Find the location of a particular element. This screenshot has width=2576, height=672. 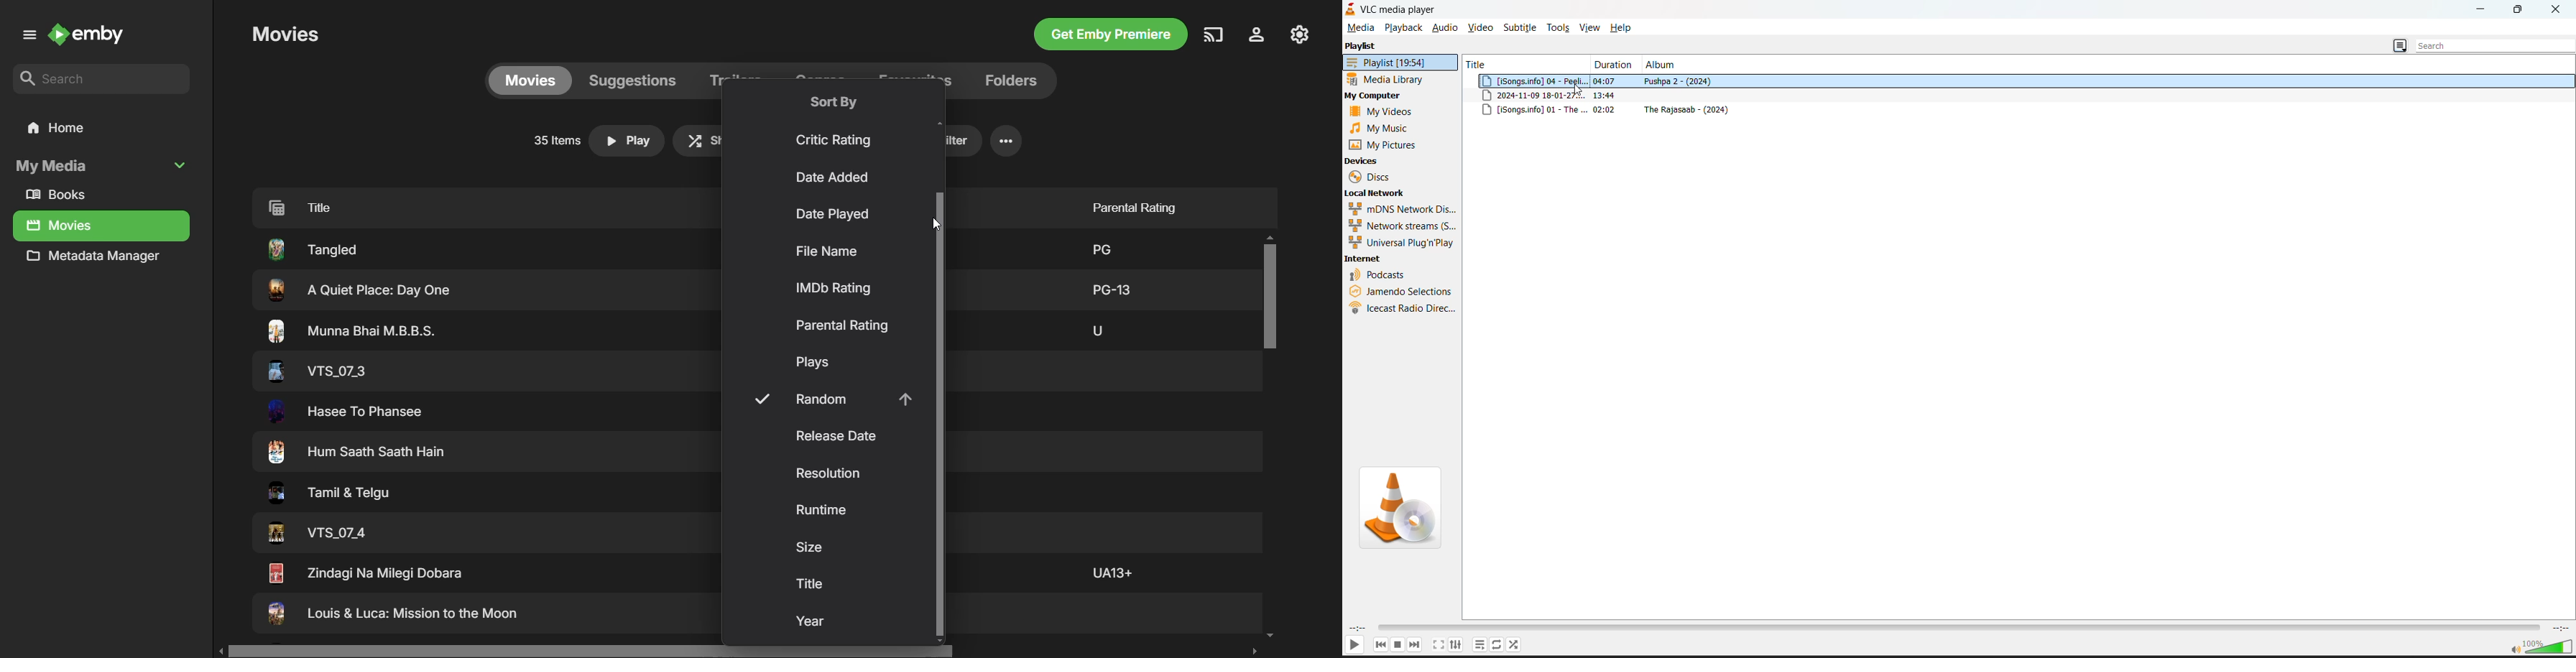

network systems is located at coordinates (1400, 225).